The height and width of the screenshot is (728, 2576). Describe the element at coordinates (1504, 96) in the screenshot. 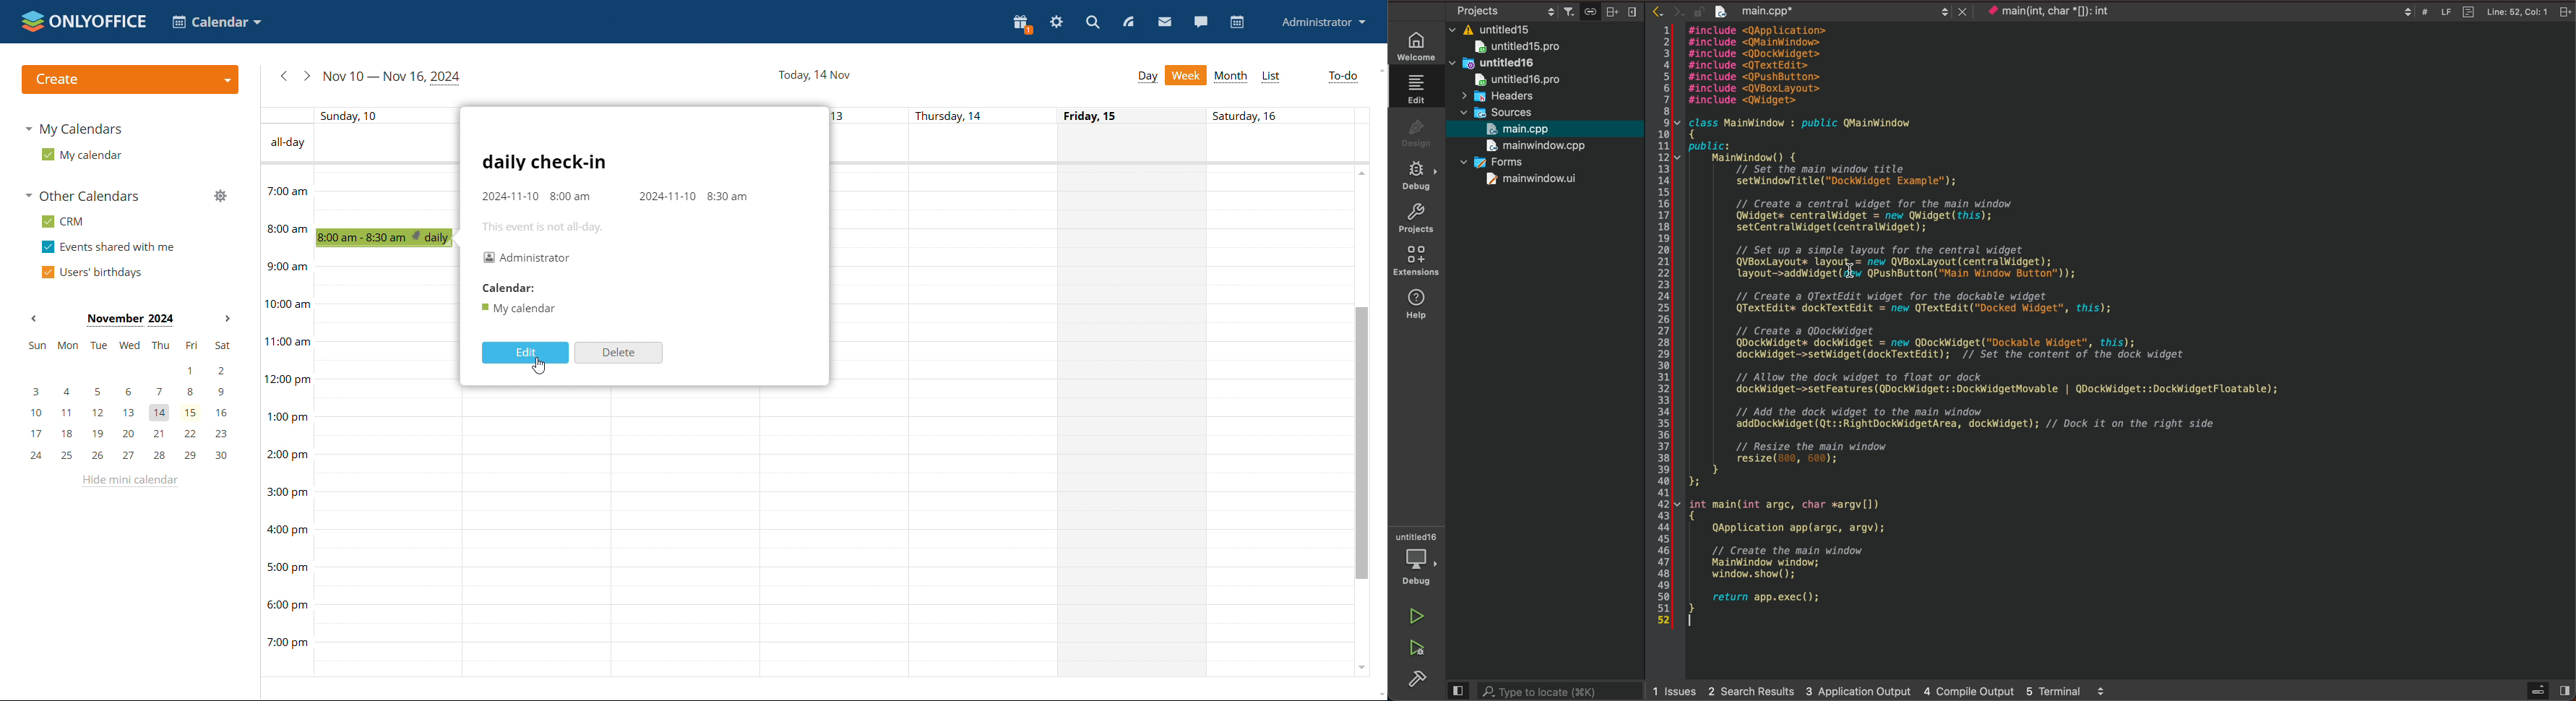

I see `headers` at that location.